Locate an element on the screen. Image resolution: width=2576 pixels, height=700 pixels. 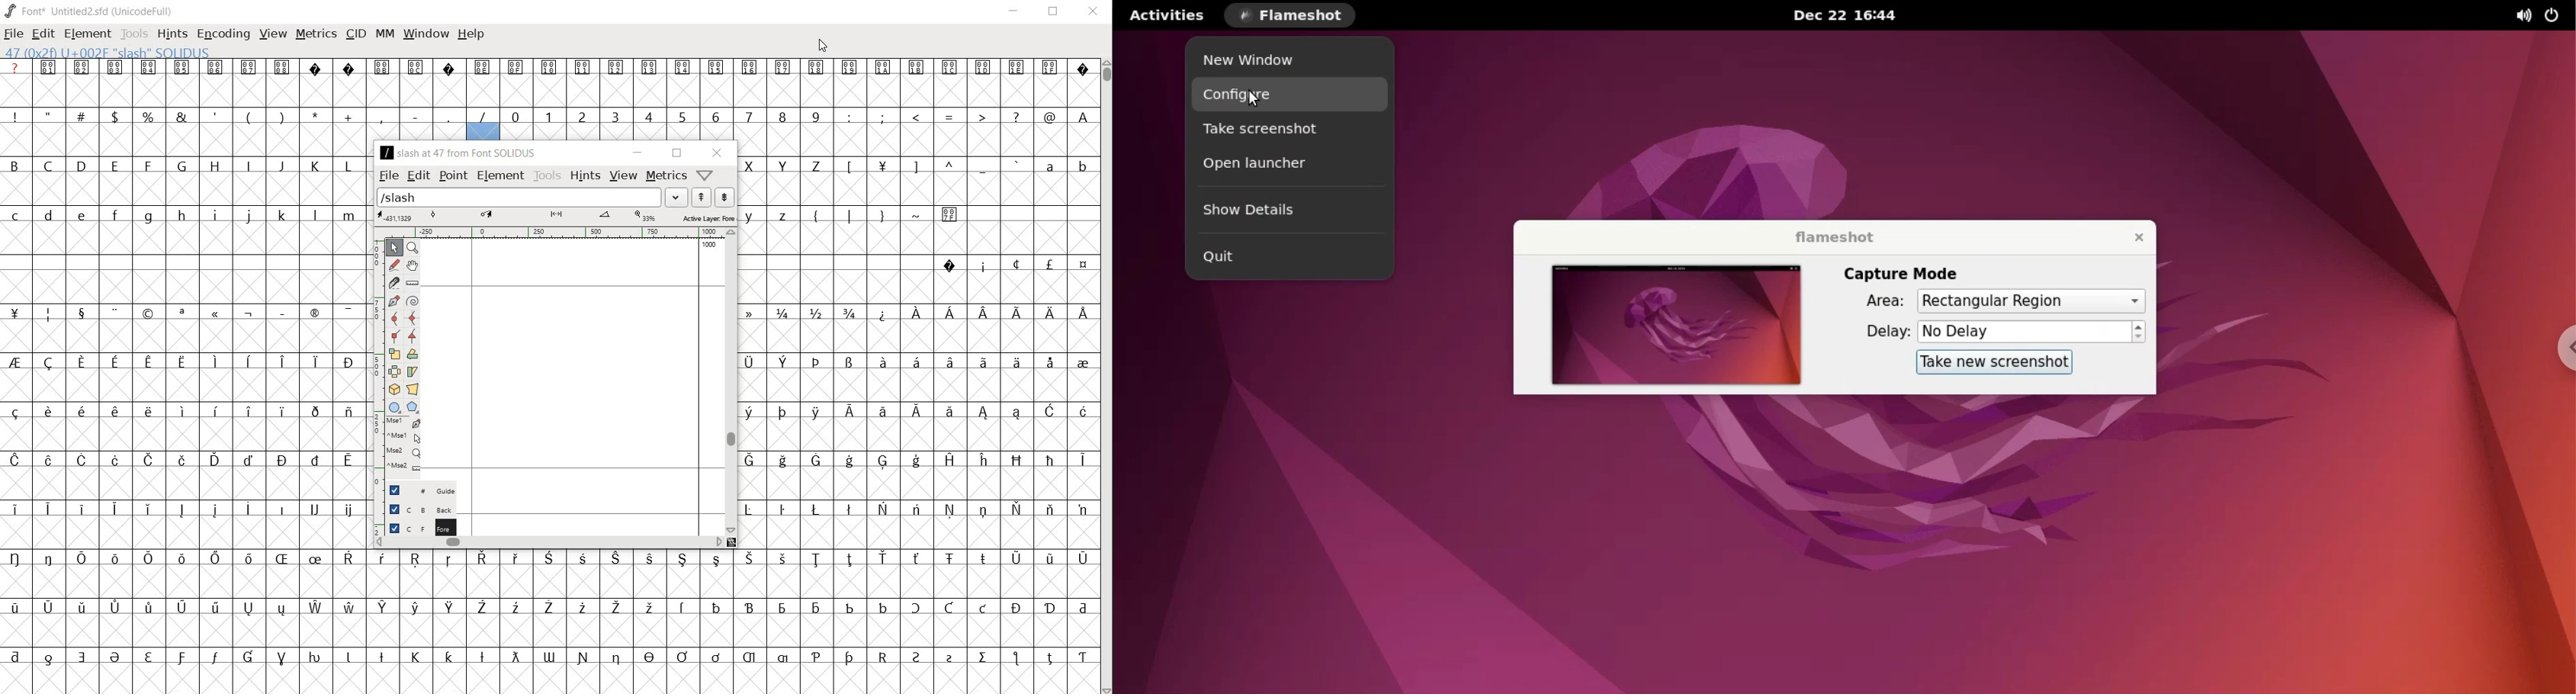
MM is located at coordinates (384, 33).